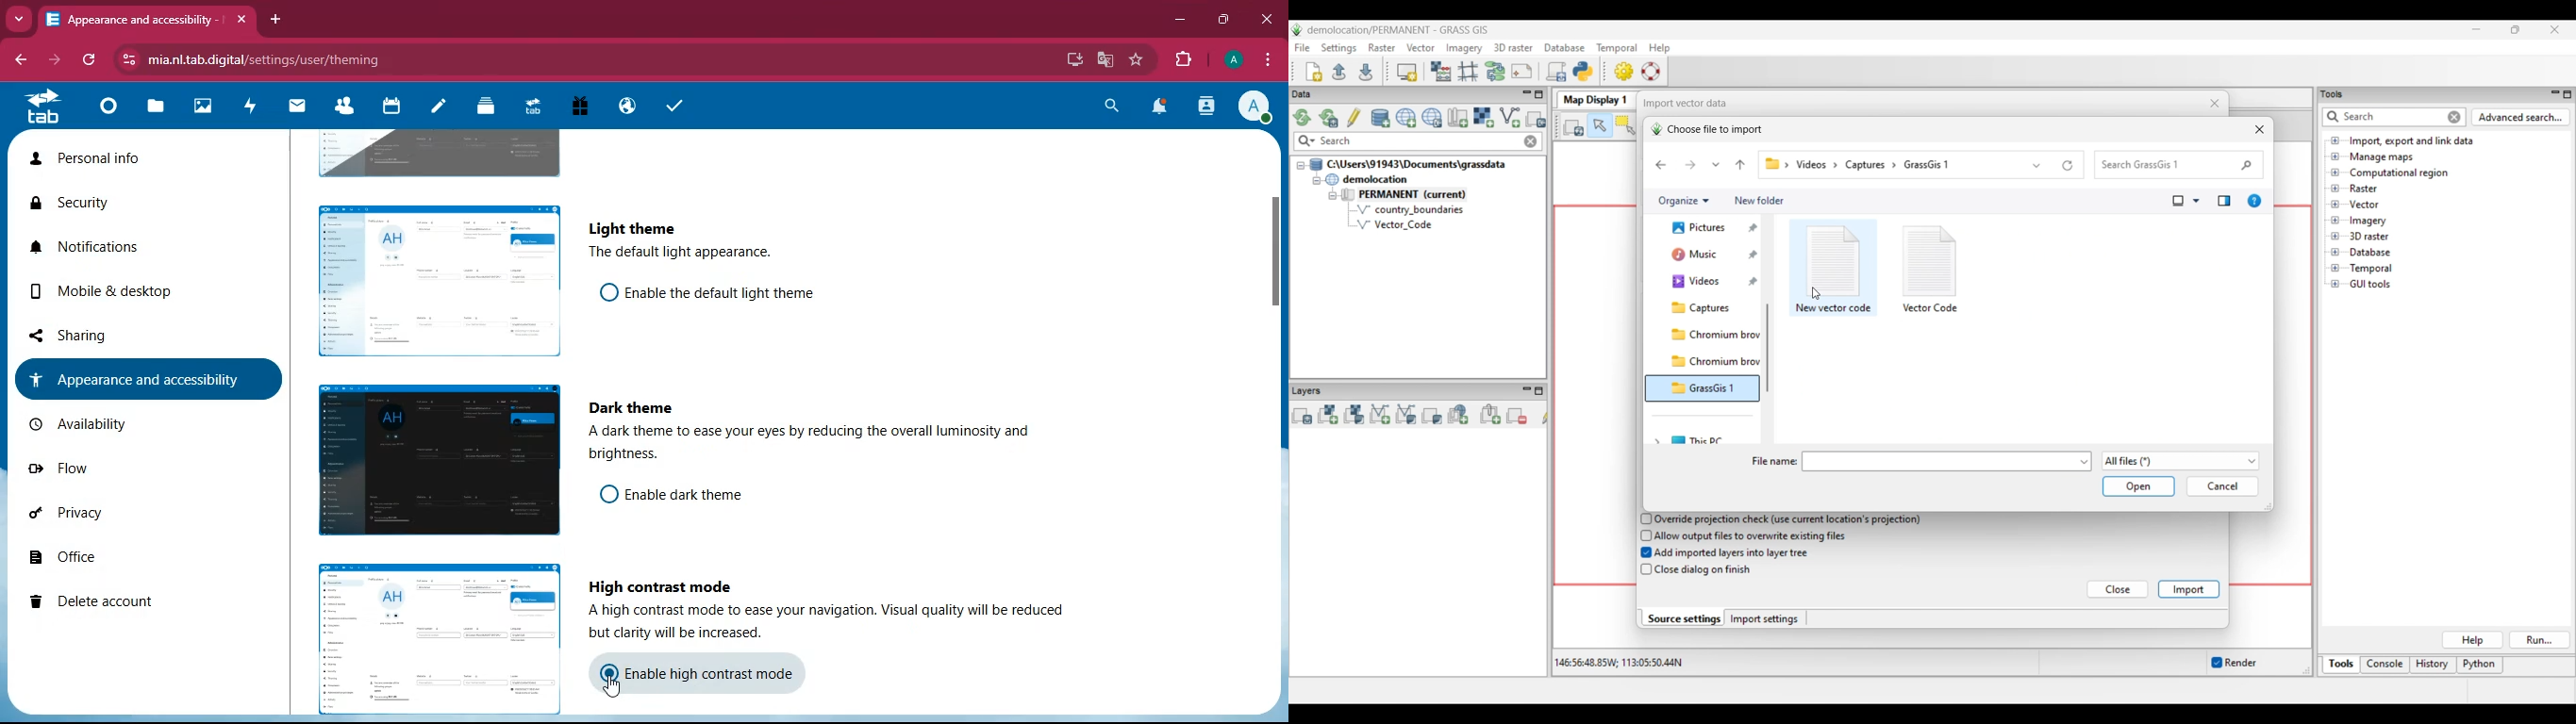 The image size is (2576, 728). I want to click on notes, so click(435, 108).